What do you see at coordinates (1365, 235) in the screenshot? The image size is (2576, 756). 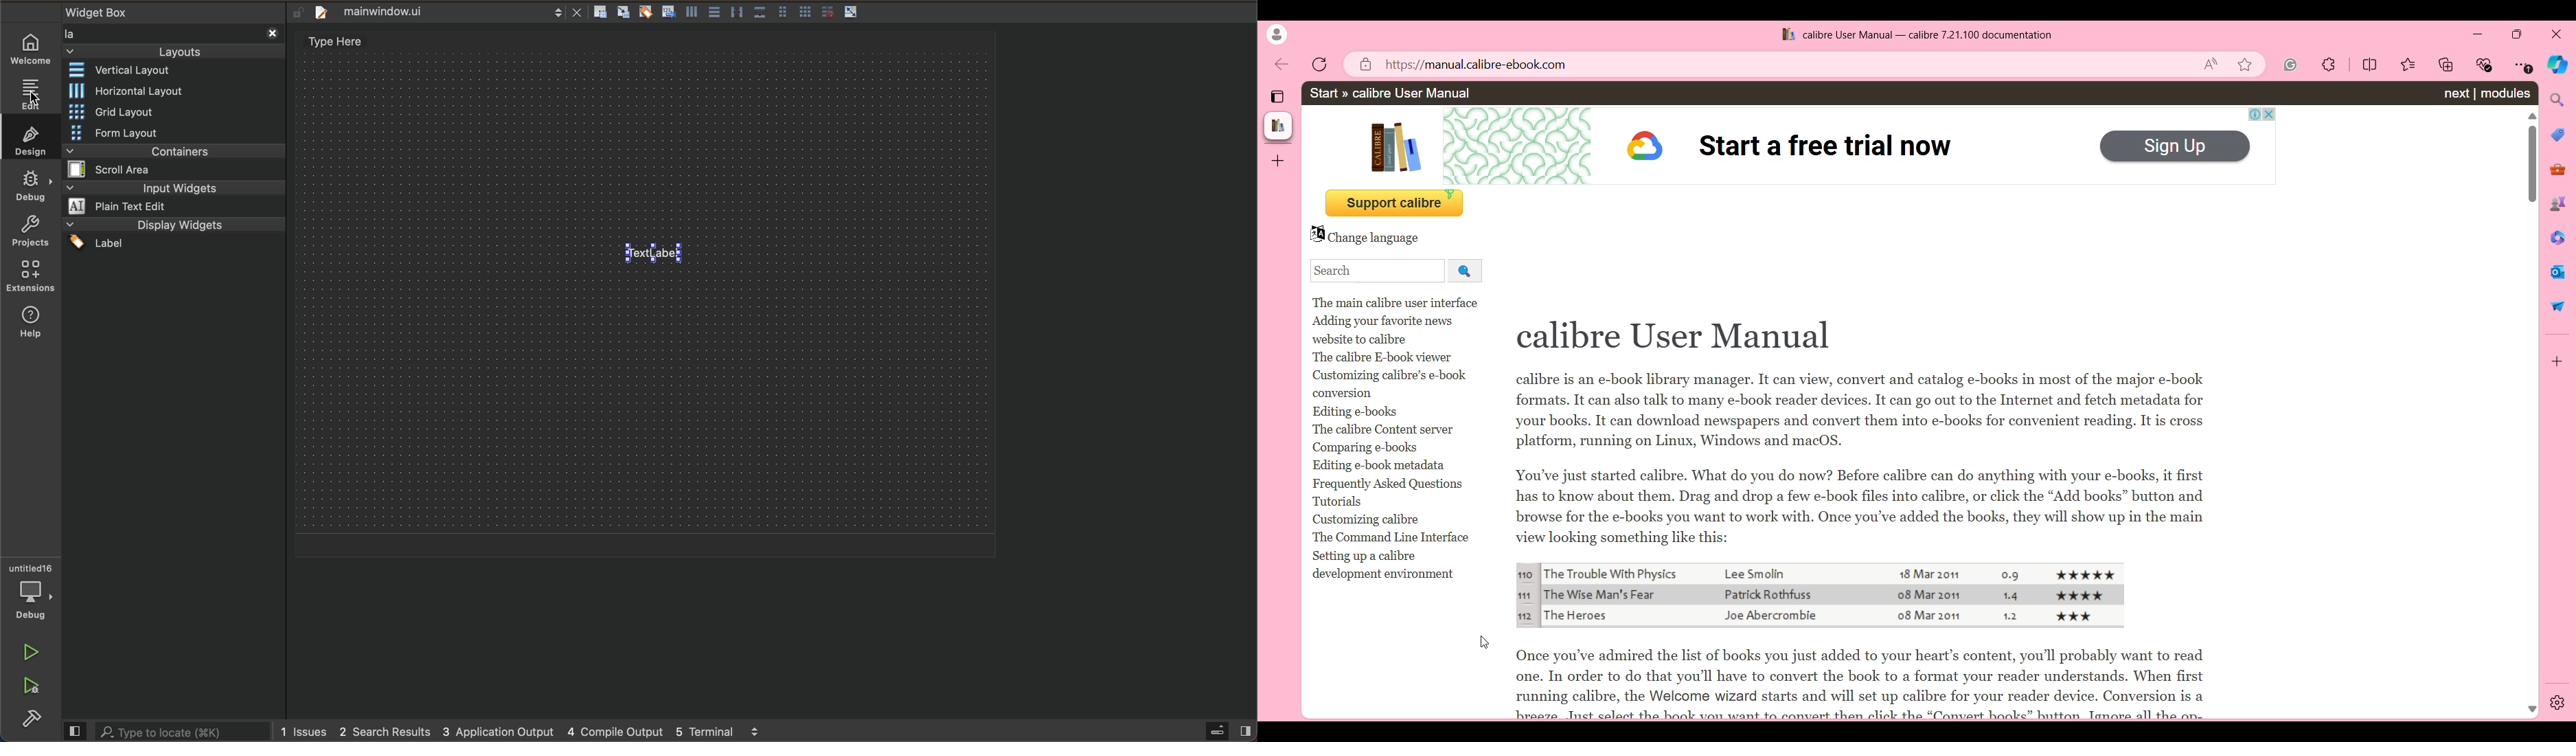 I see `Change page language ` at bounding box center [1365, 235].